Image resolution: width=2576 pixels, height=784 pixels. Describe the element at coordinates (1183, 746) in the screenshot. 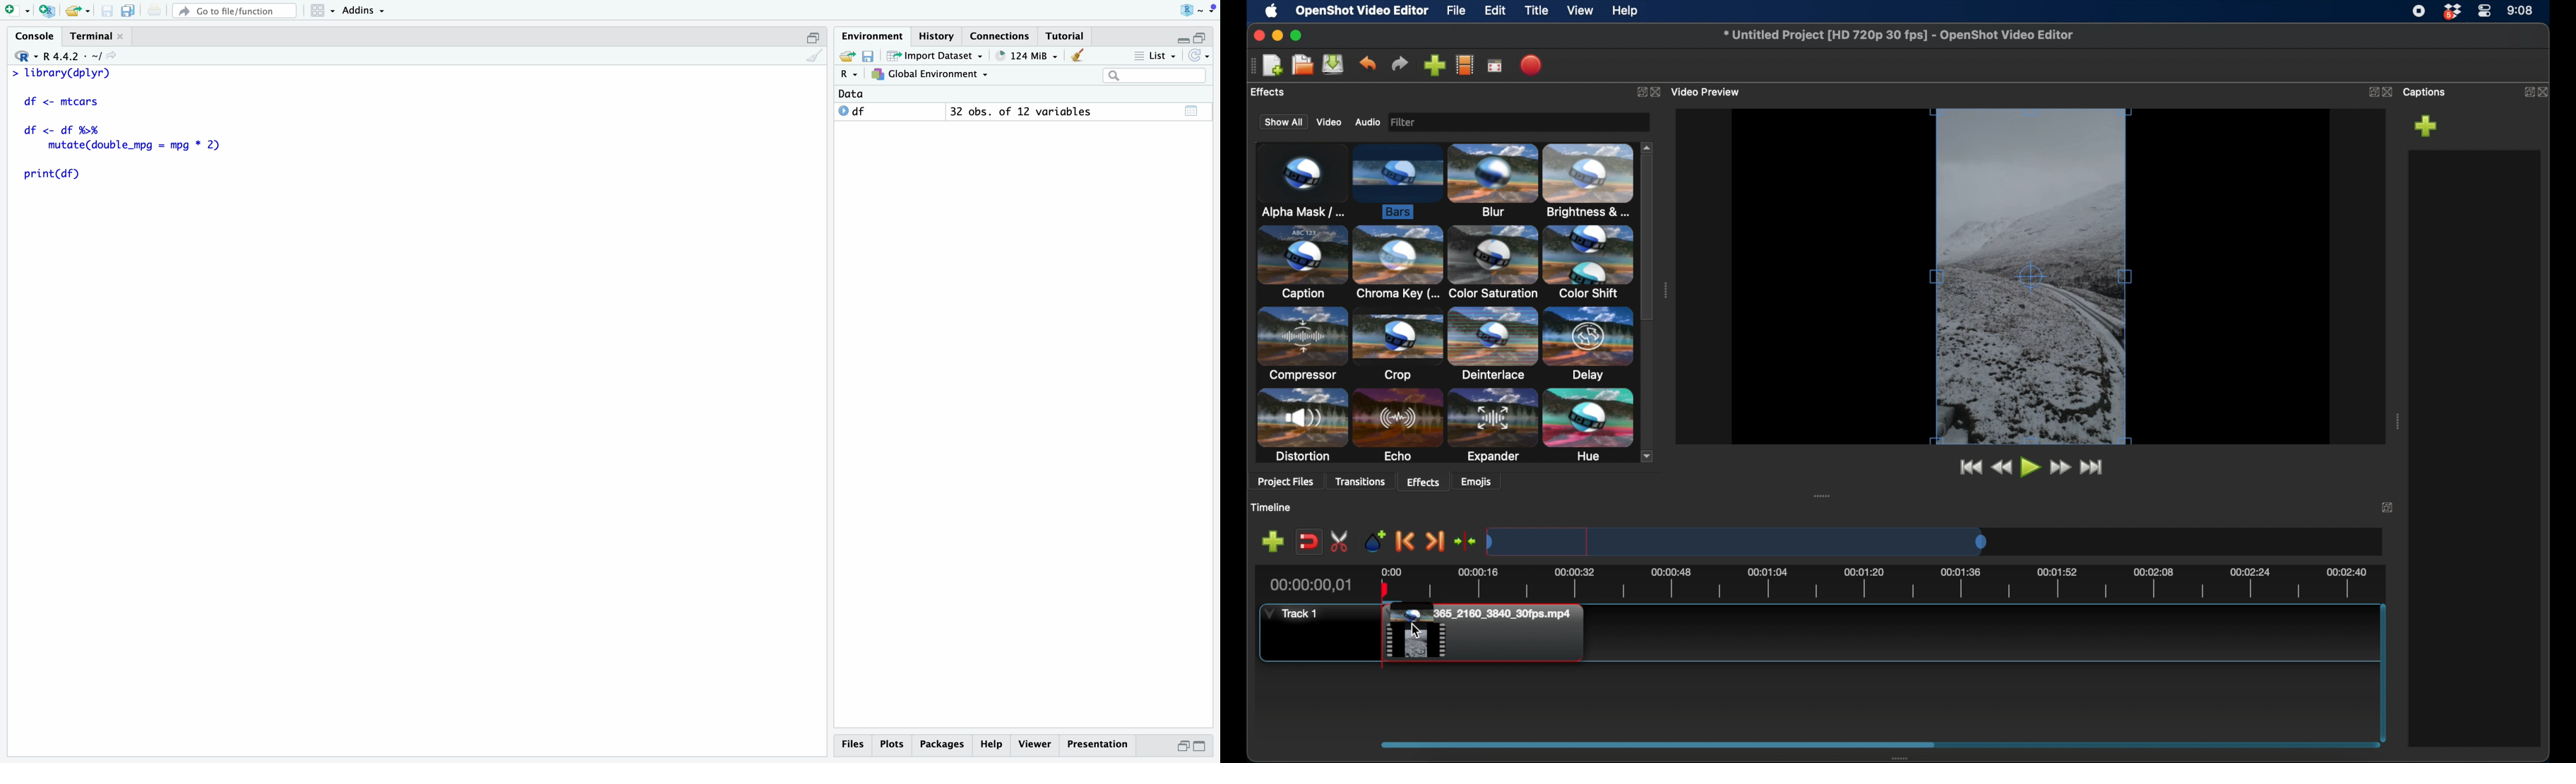

I see `open in separate window` at that location.